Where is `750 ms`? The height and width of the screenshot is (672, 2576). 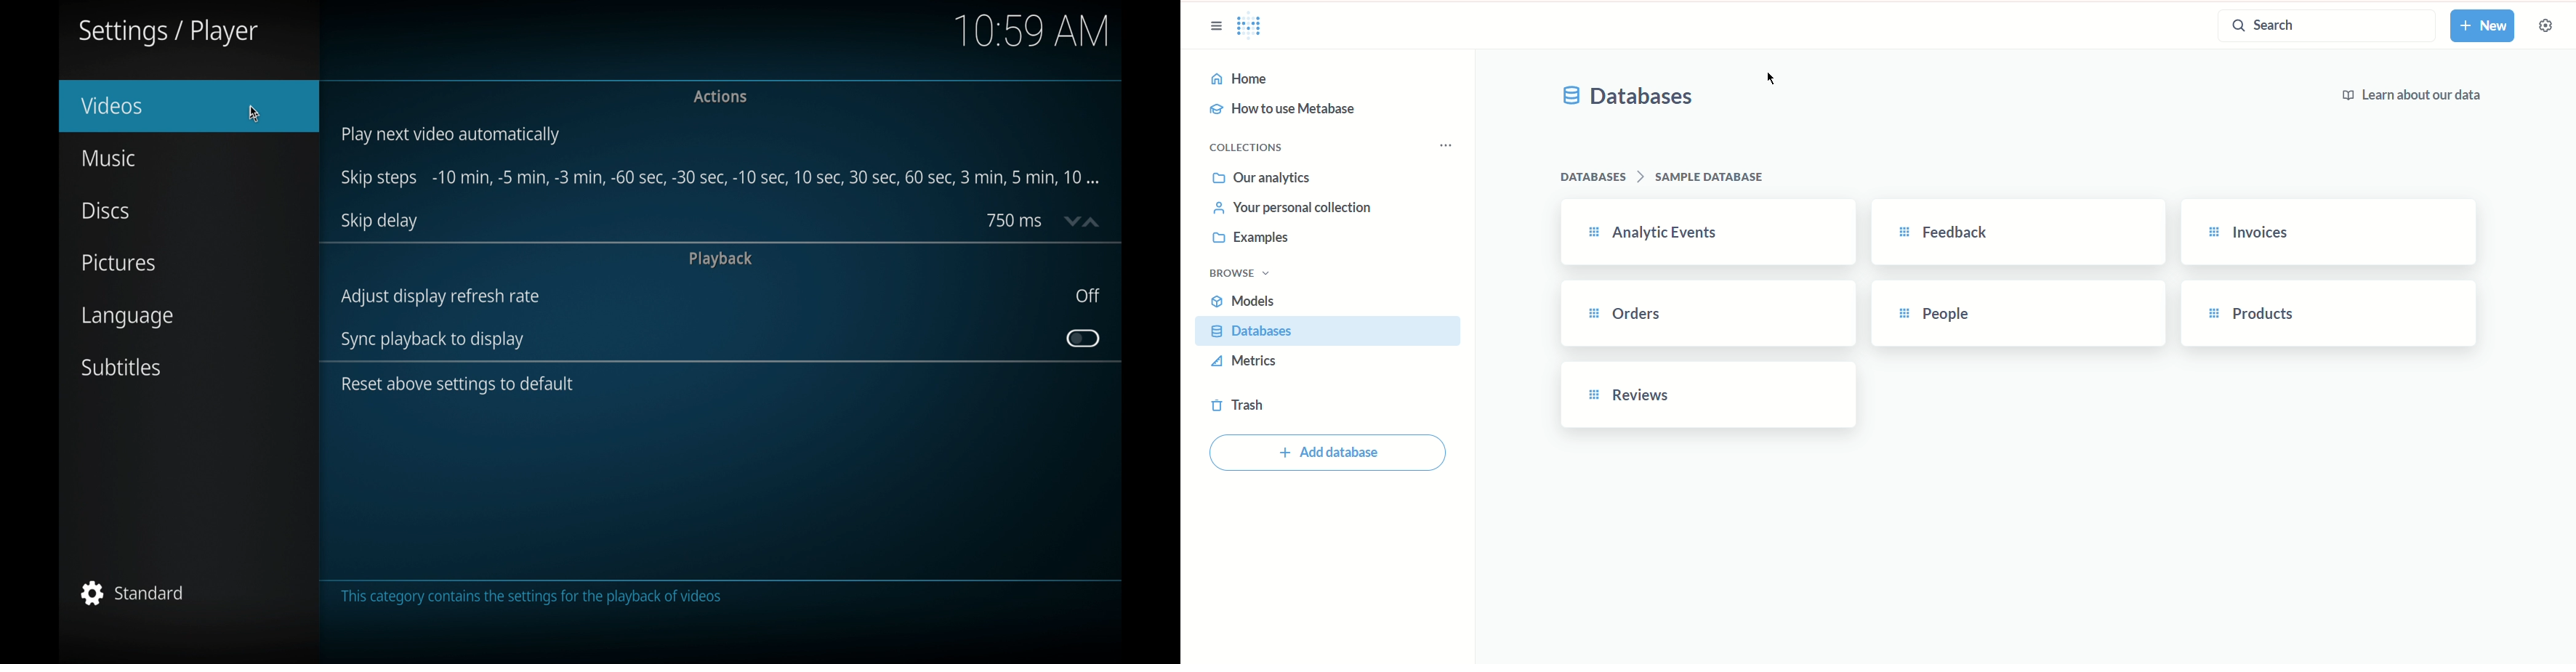
750 ms is located at coordinates (1014, 221).